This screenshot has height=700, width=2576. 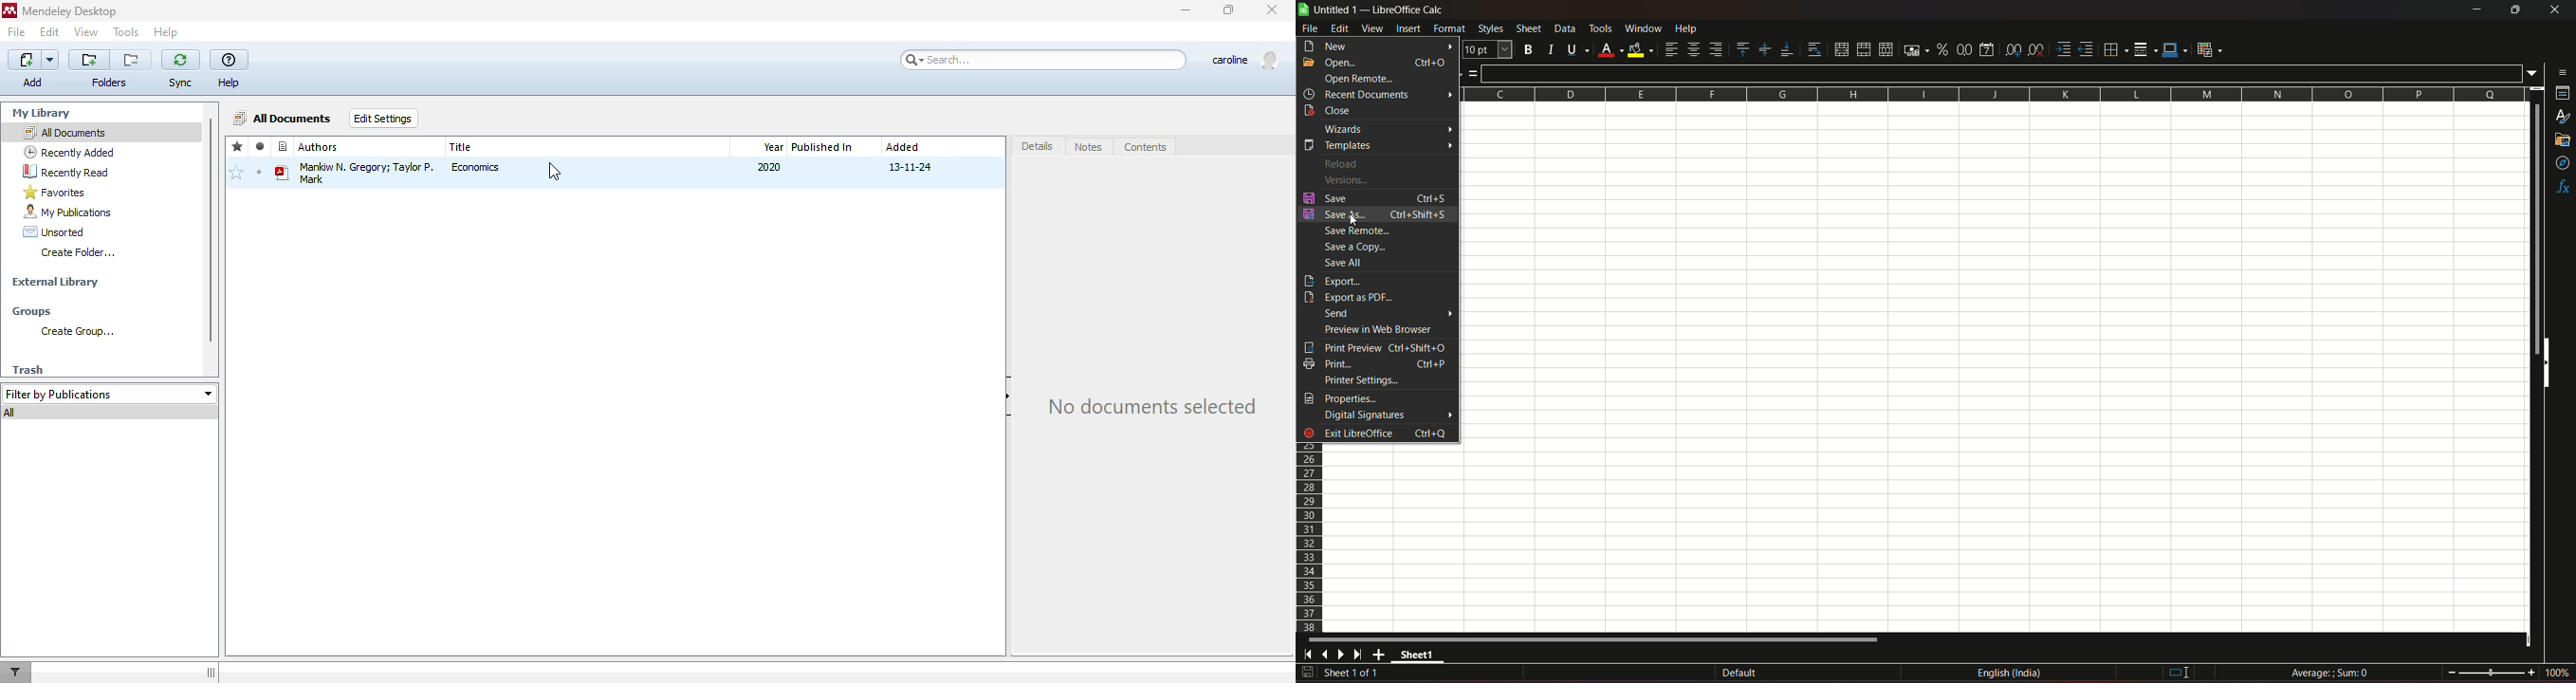 I want to click on reload, so click(x=1344, y=163).